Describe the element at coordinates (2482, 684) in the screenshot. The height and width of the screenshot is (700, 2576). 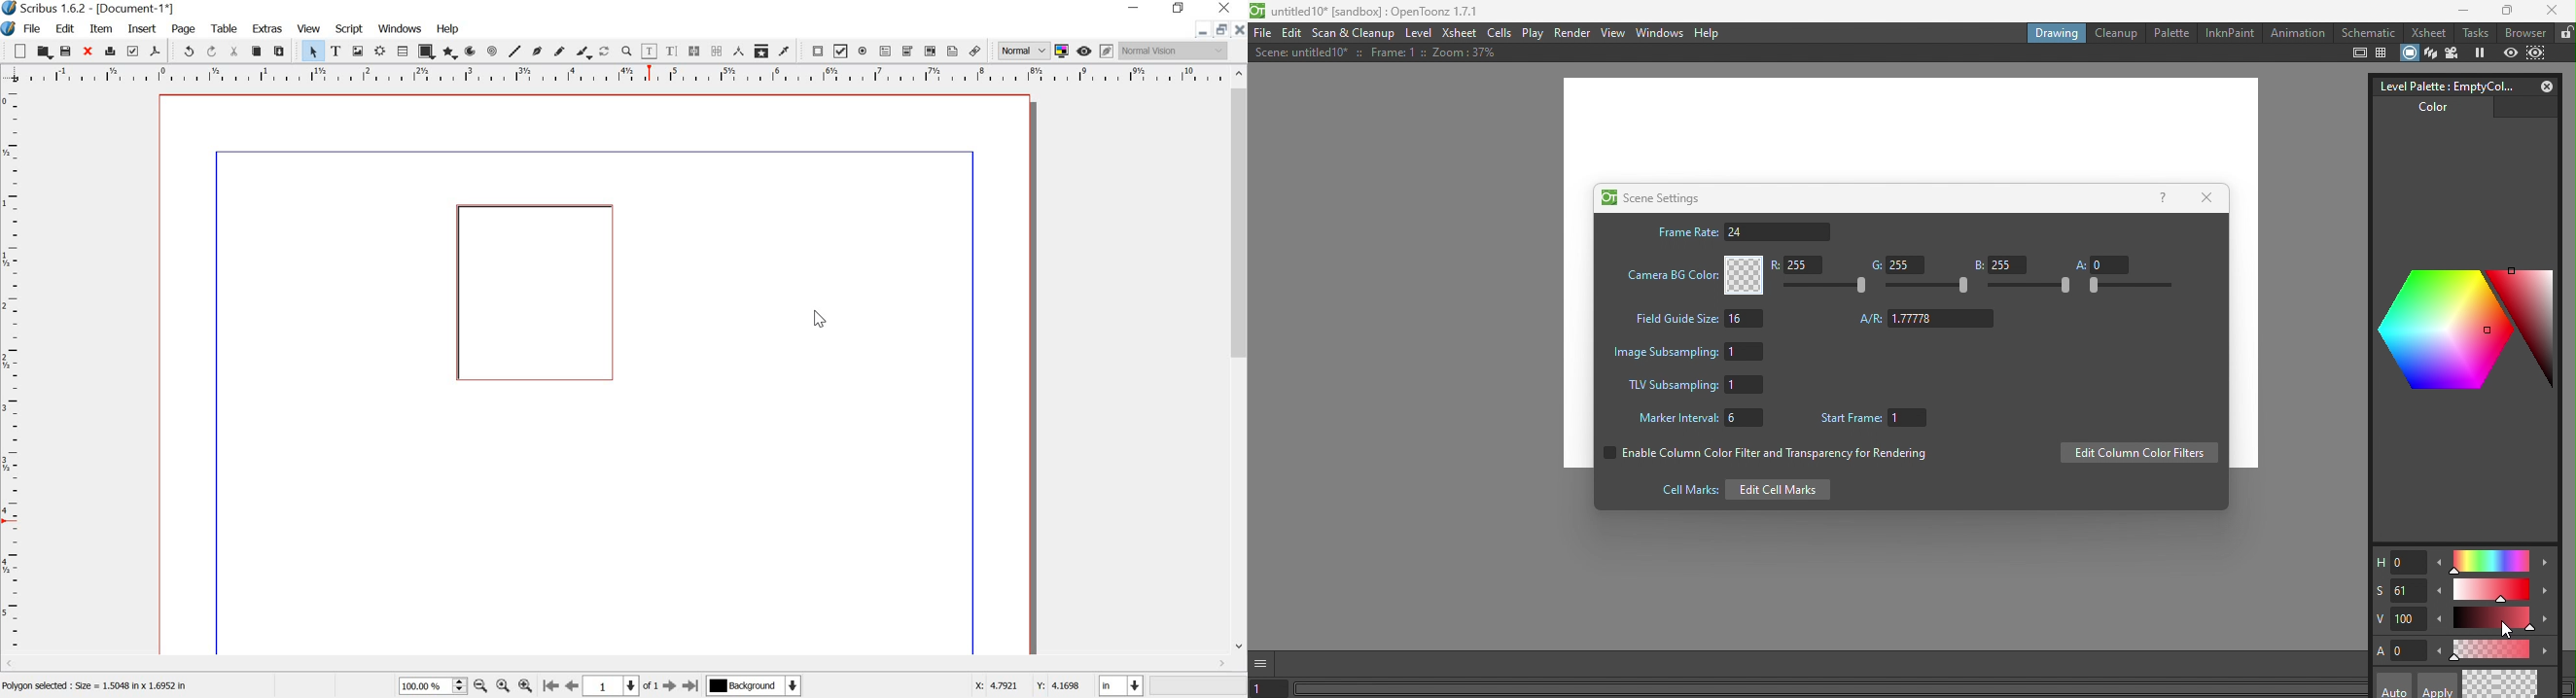
I see `Current style` at that location.